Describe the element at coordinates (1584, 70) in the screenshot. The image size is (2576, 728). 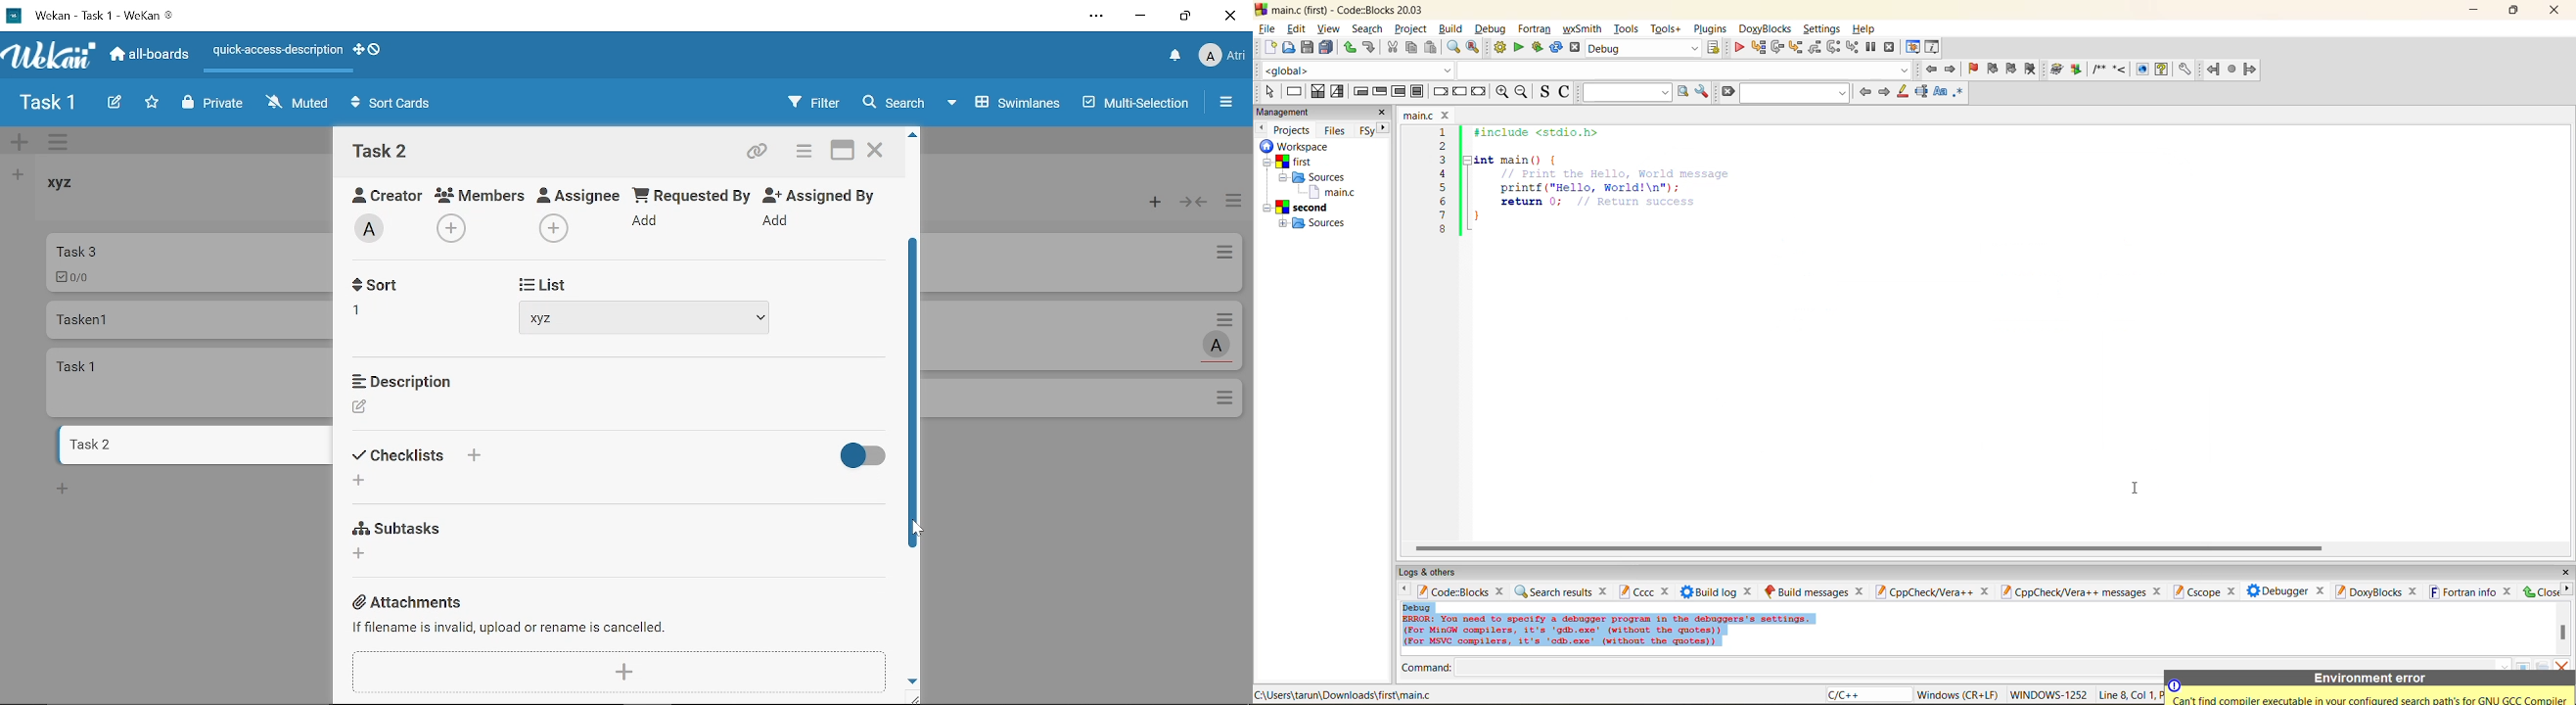
I see `code completion compiler` at that location.